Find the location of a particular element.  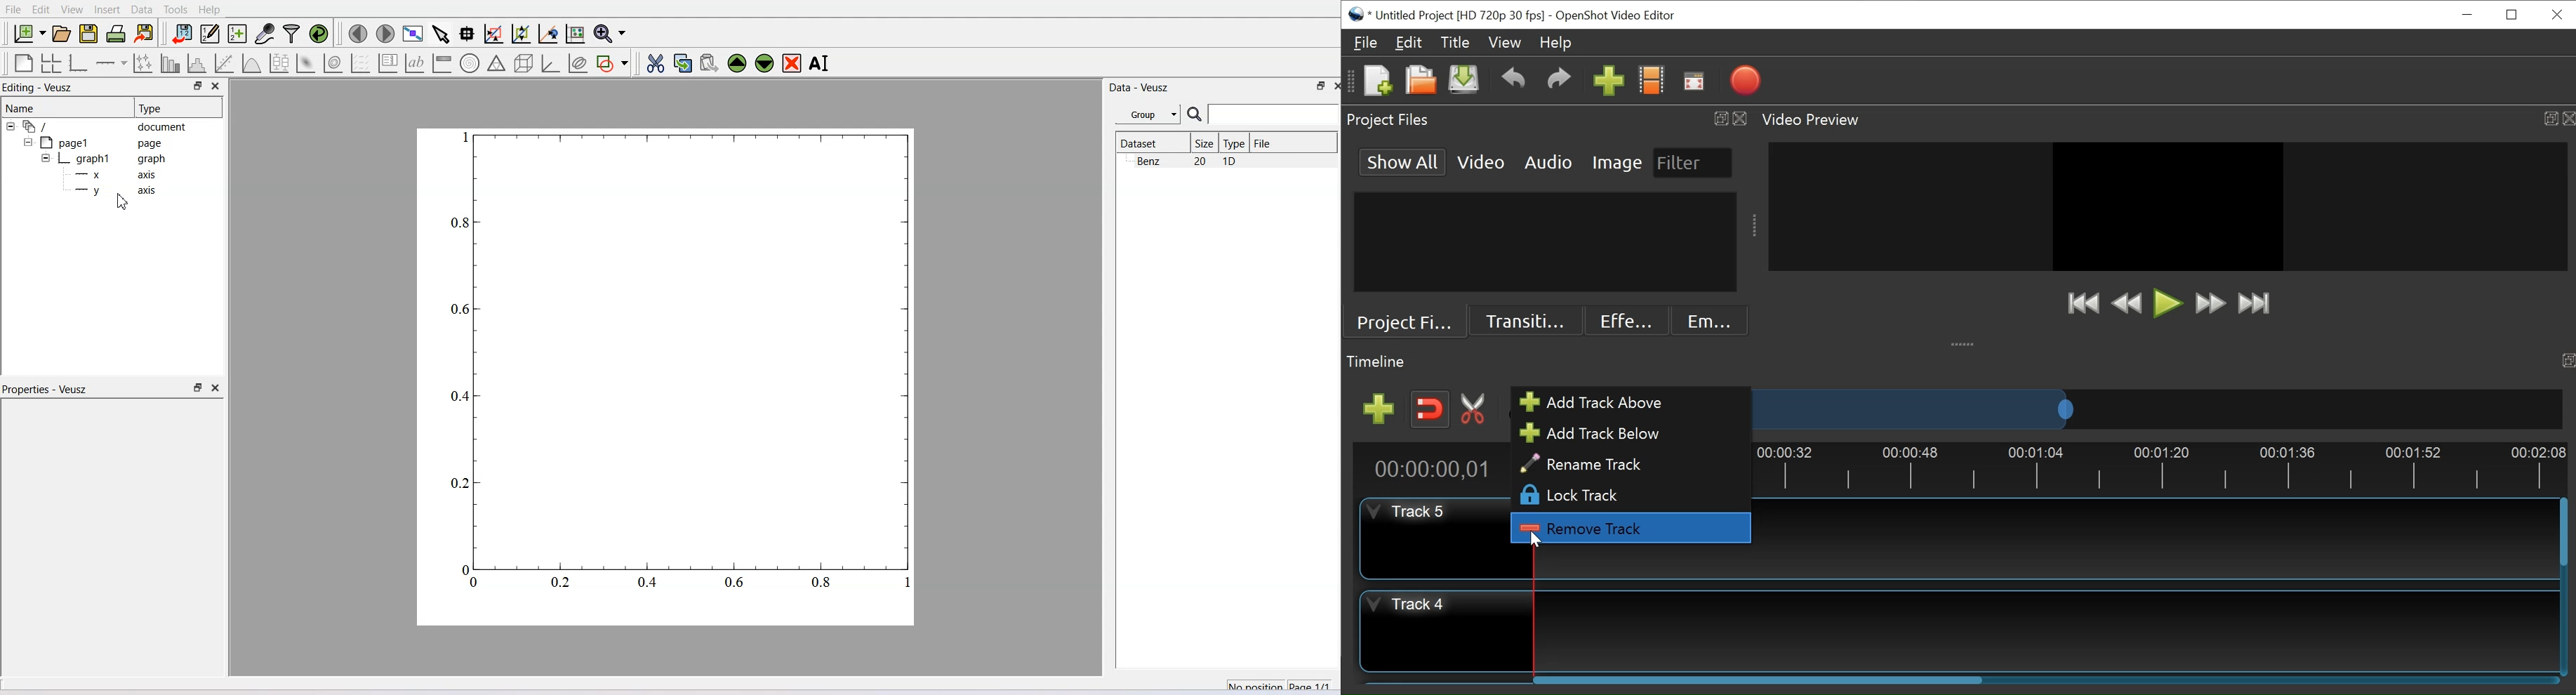

Horizontal Scroll bar is located at coordinates (1759, 679).